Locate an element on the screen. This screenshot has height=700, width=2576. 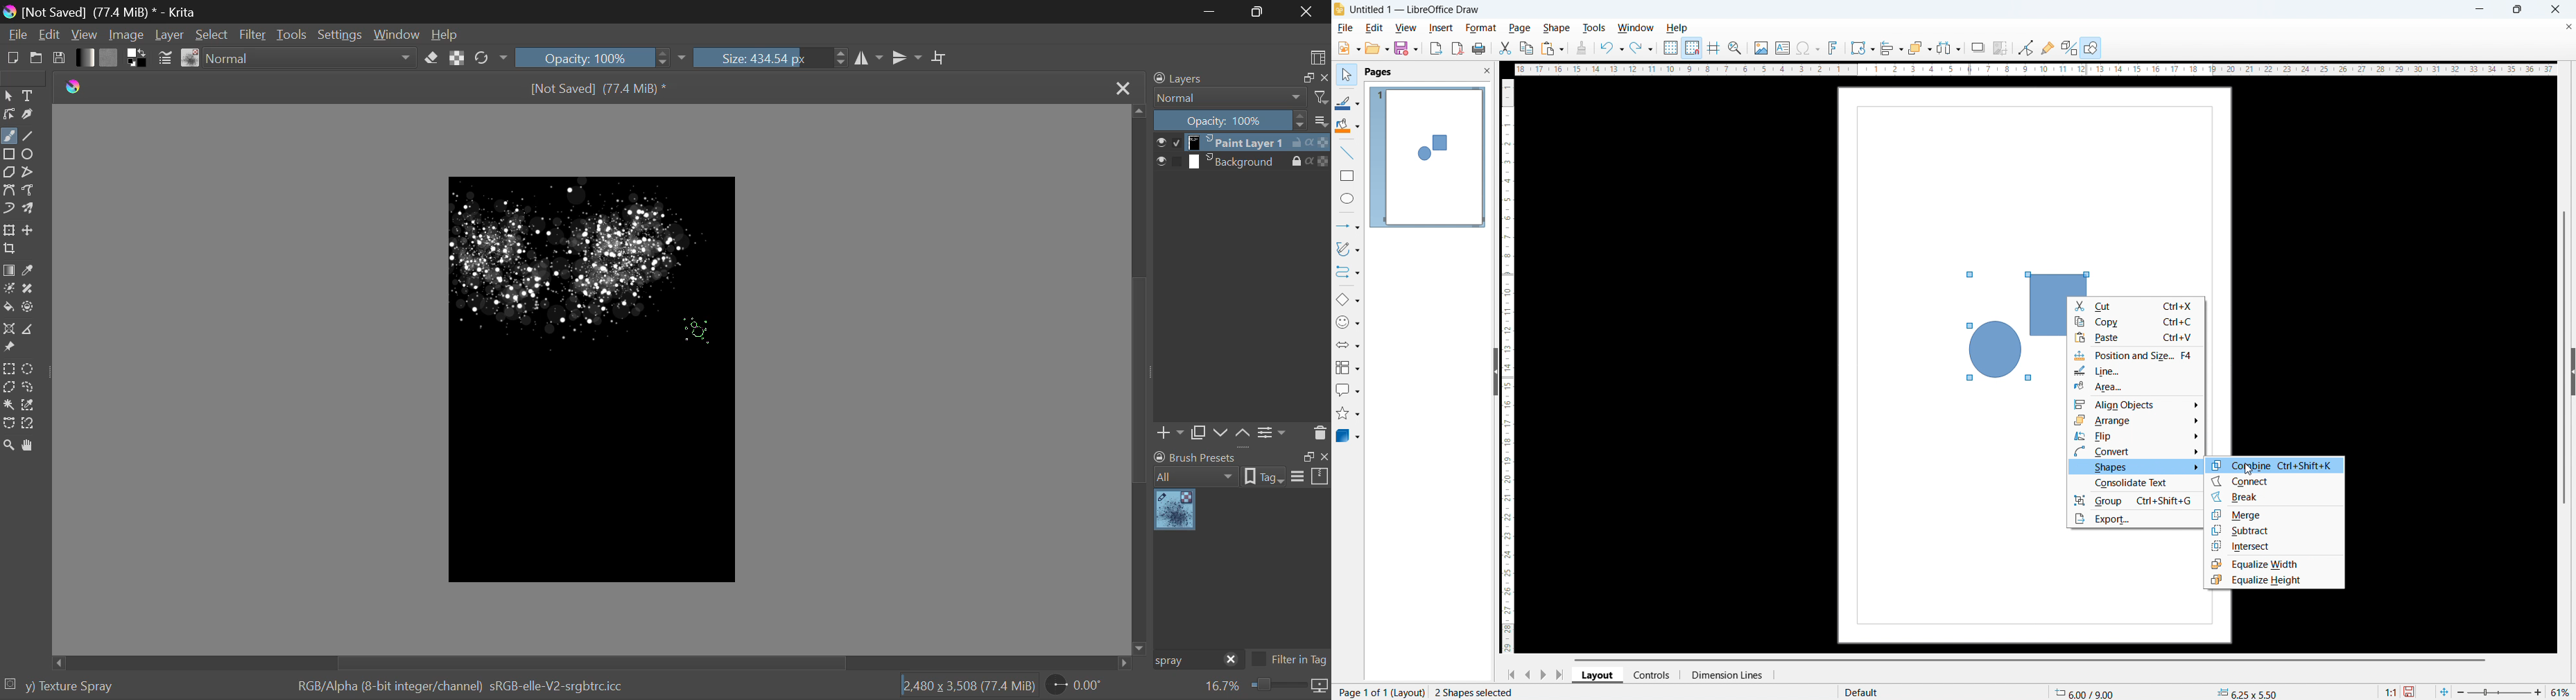
page rotation is located at coordinates (1075, 684).